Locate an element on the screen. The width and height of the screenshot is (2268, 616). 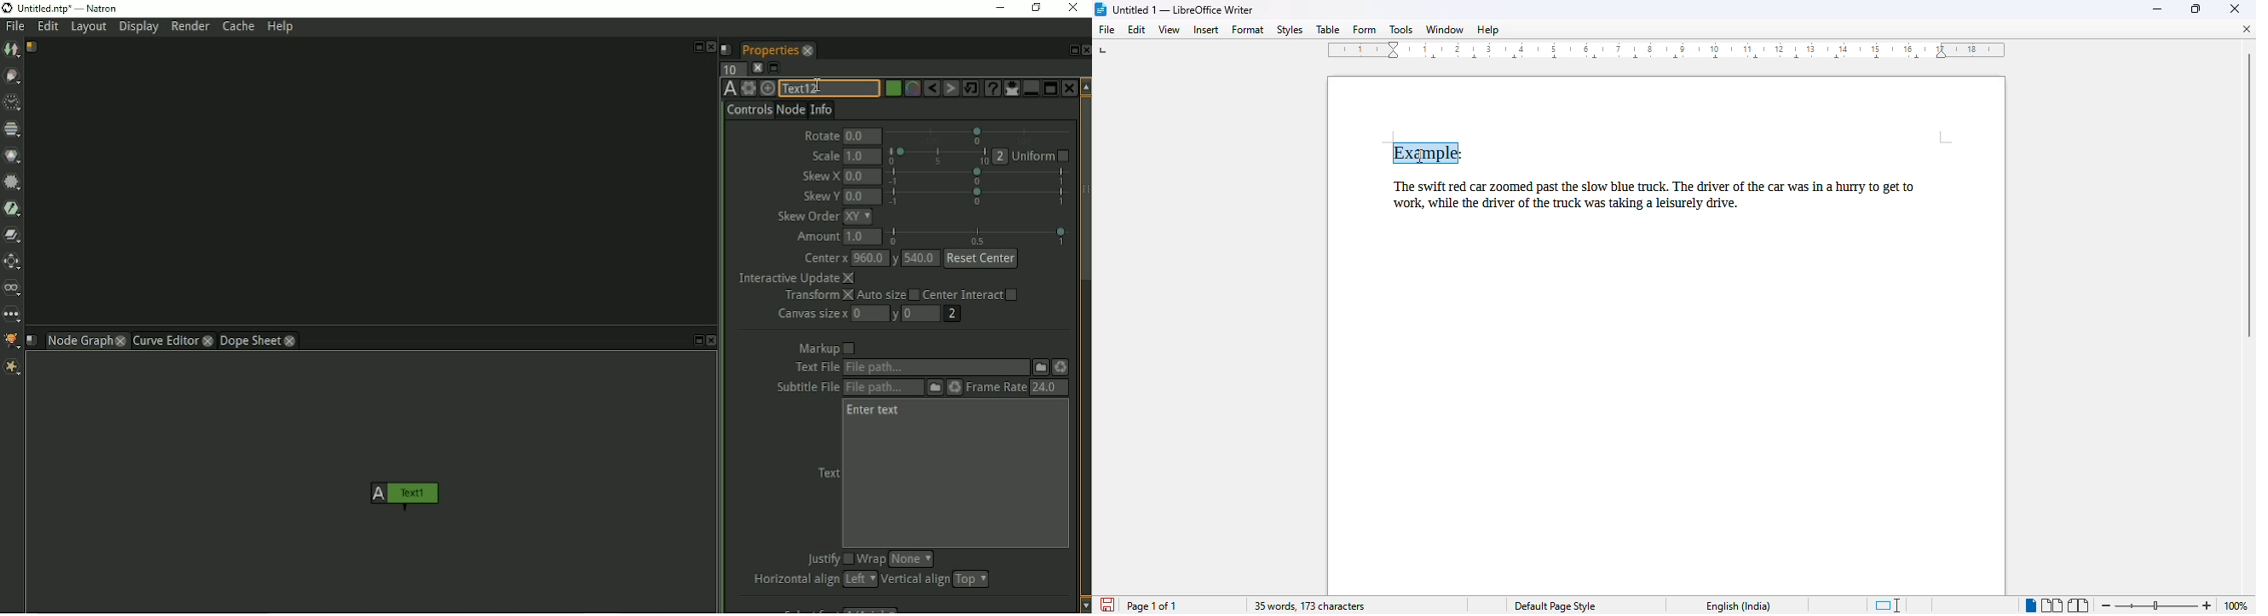
view is located at coordinates (1170, 30).